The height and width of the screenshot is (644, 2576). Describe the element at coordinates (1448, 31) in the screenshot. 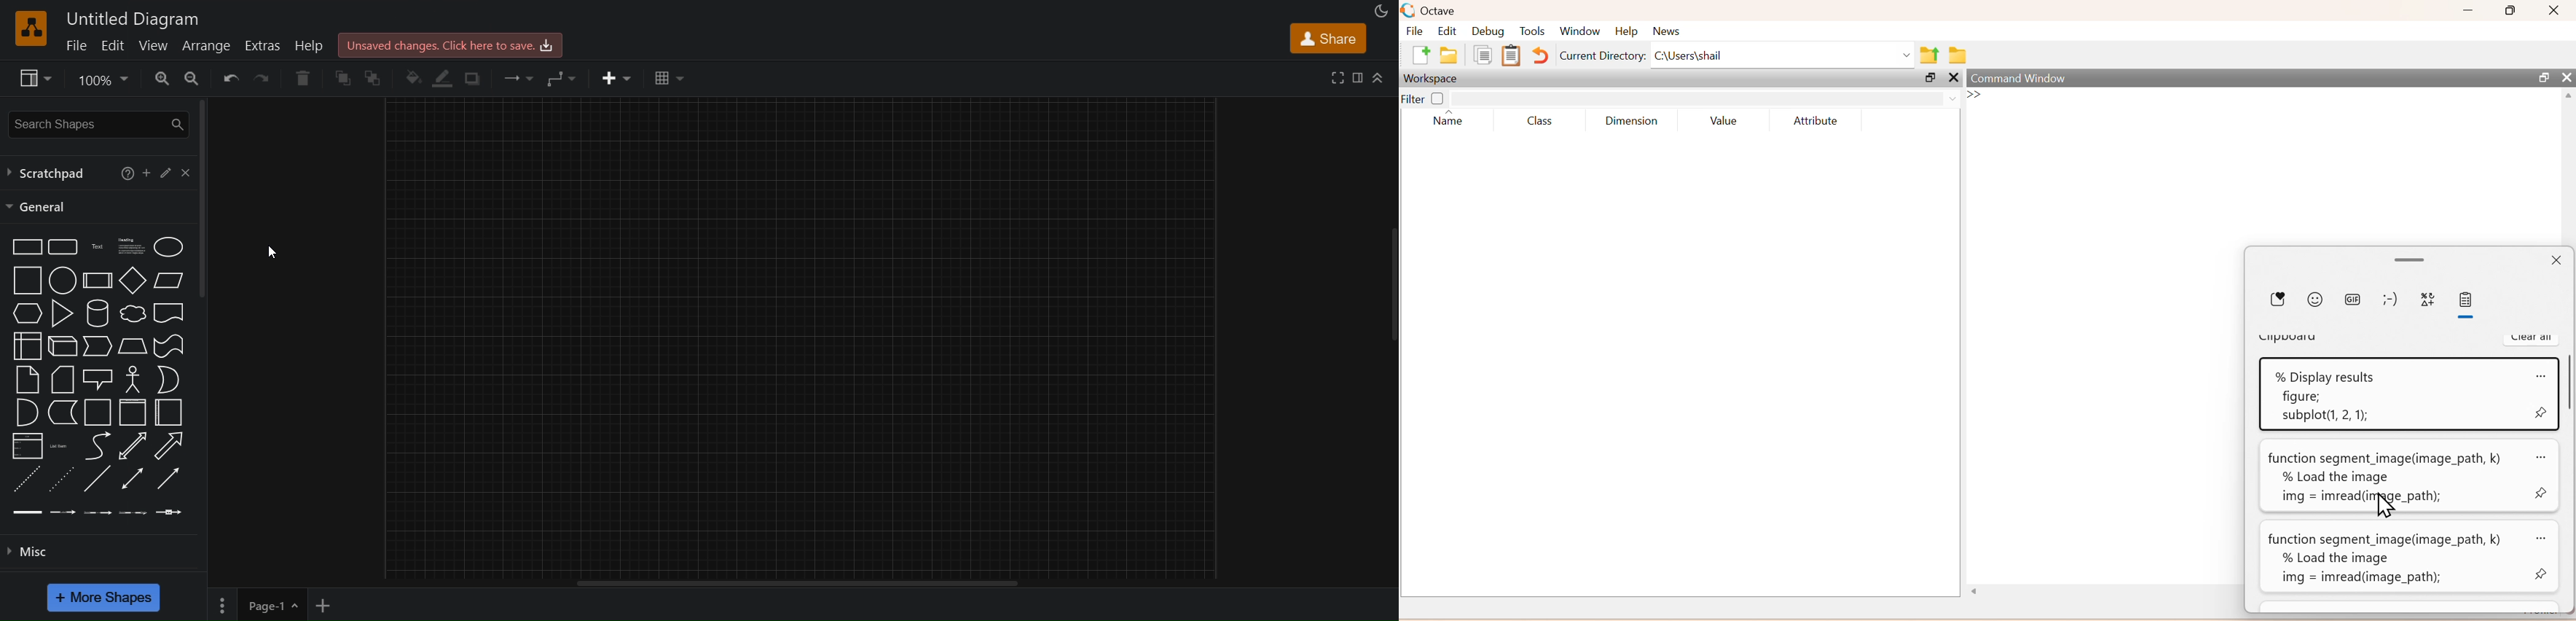

I see `Edit` at that location.